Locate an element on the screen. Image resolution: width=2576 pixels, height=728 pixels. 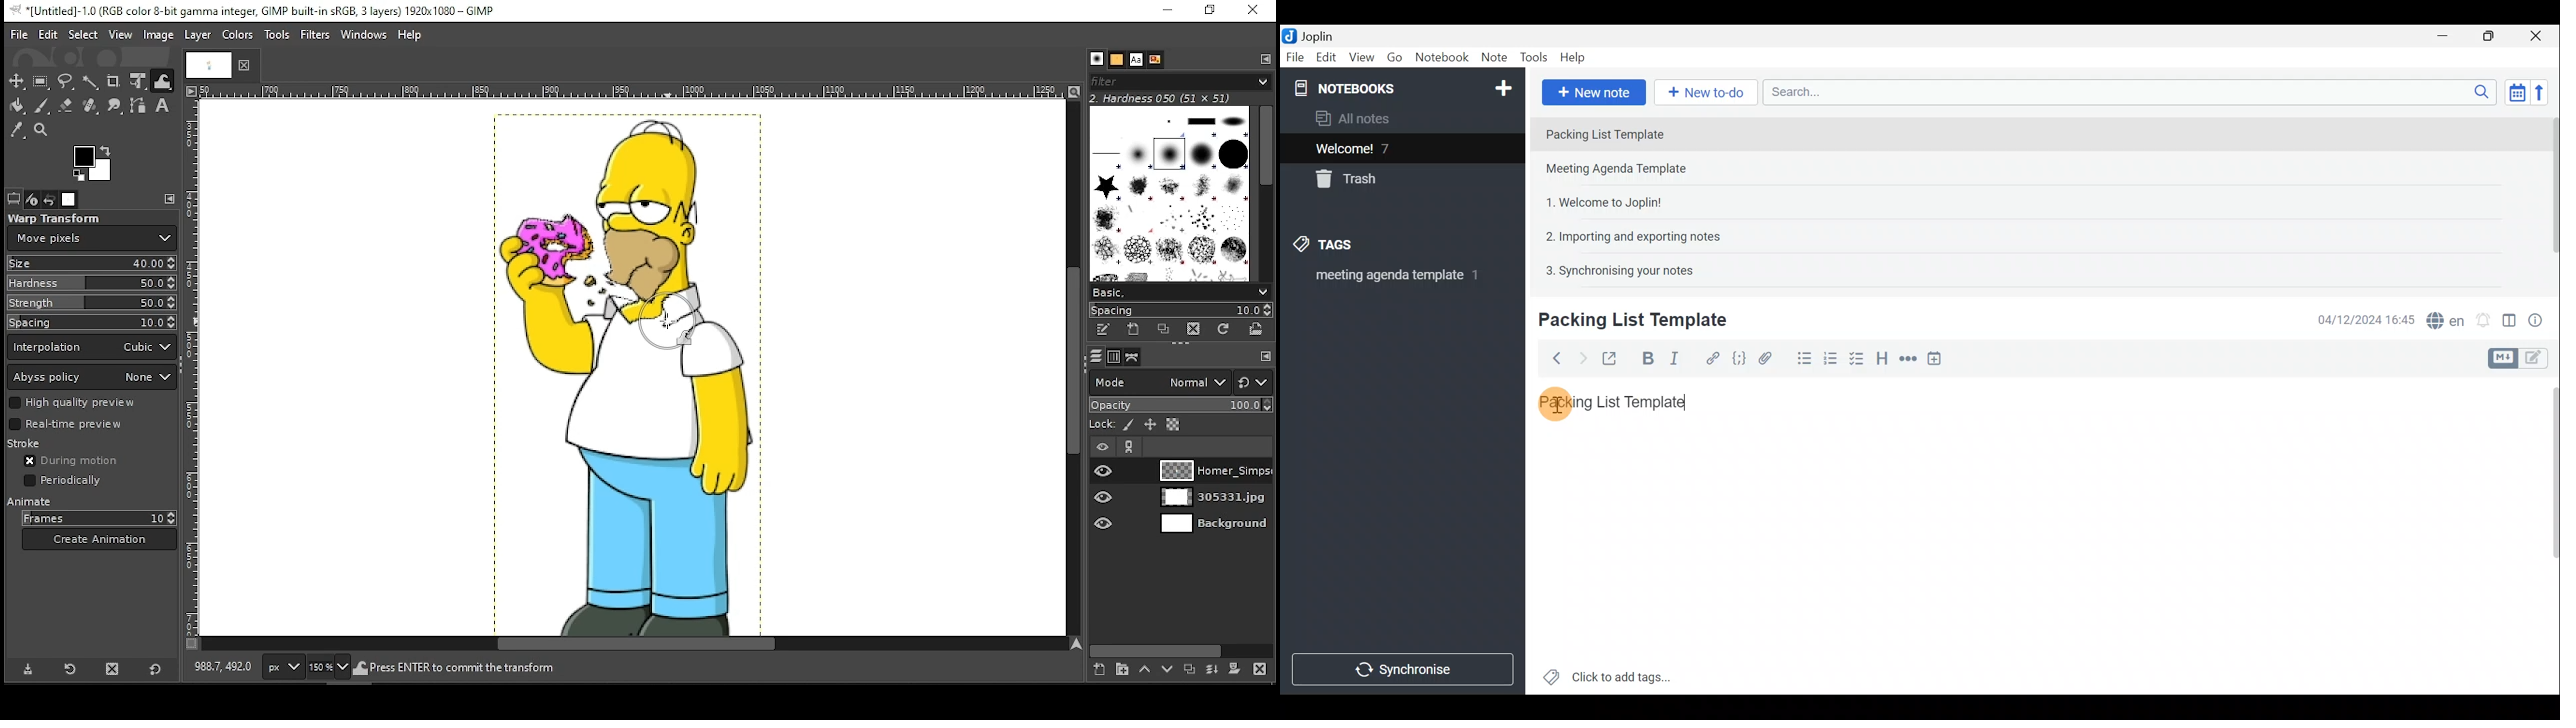
open brush as image is located at coordinates (1259, 329).